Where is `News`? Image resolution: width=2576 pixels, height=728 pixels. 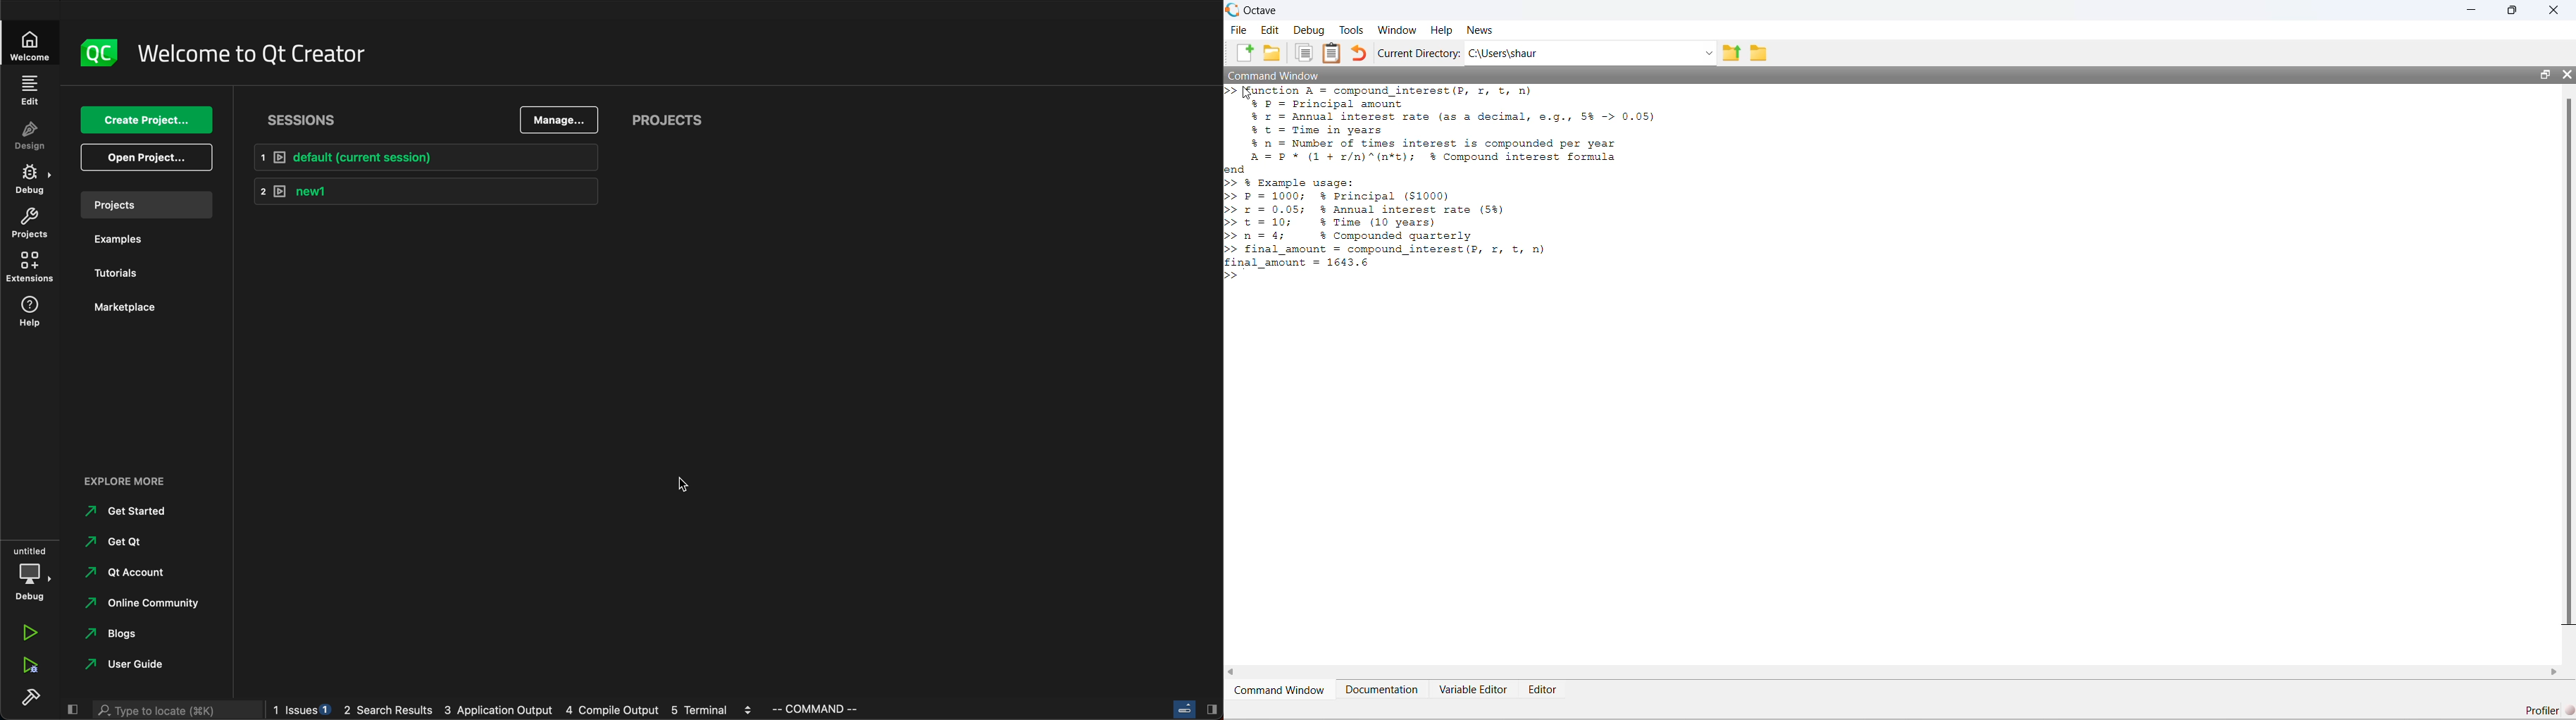
News is located at coordinates (1481, 30).